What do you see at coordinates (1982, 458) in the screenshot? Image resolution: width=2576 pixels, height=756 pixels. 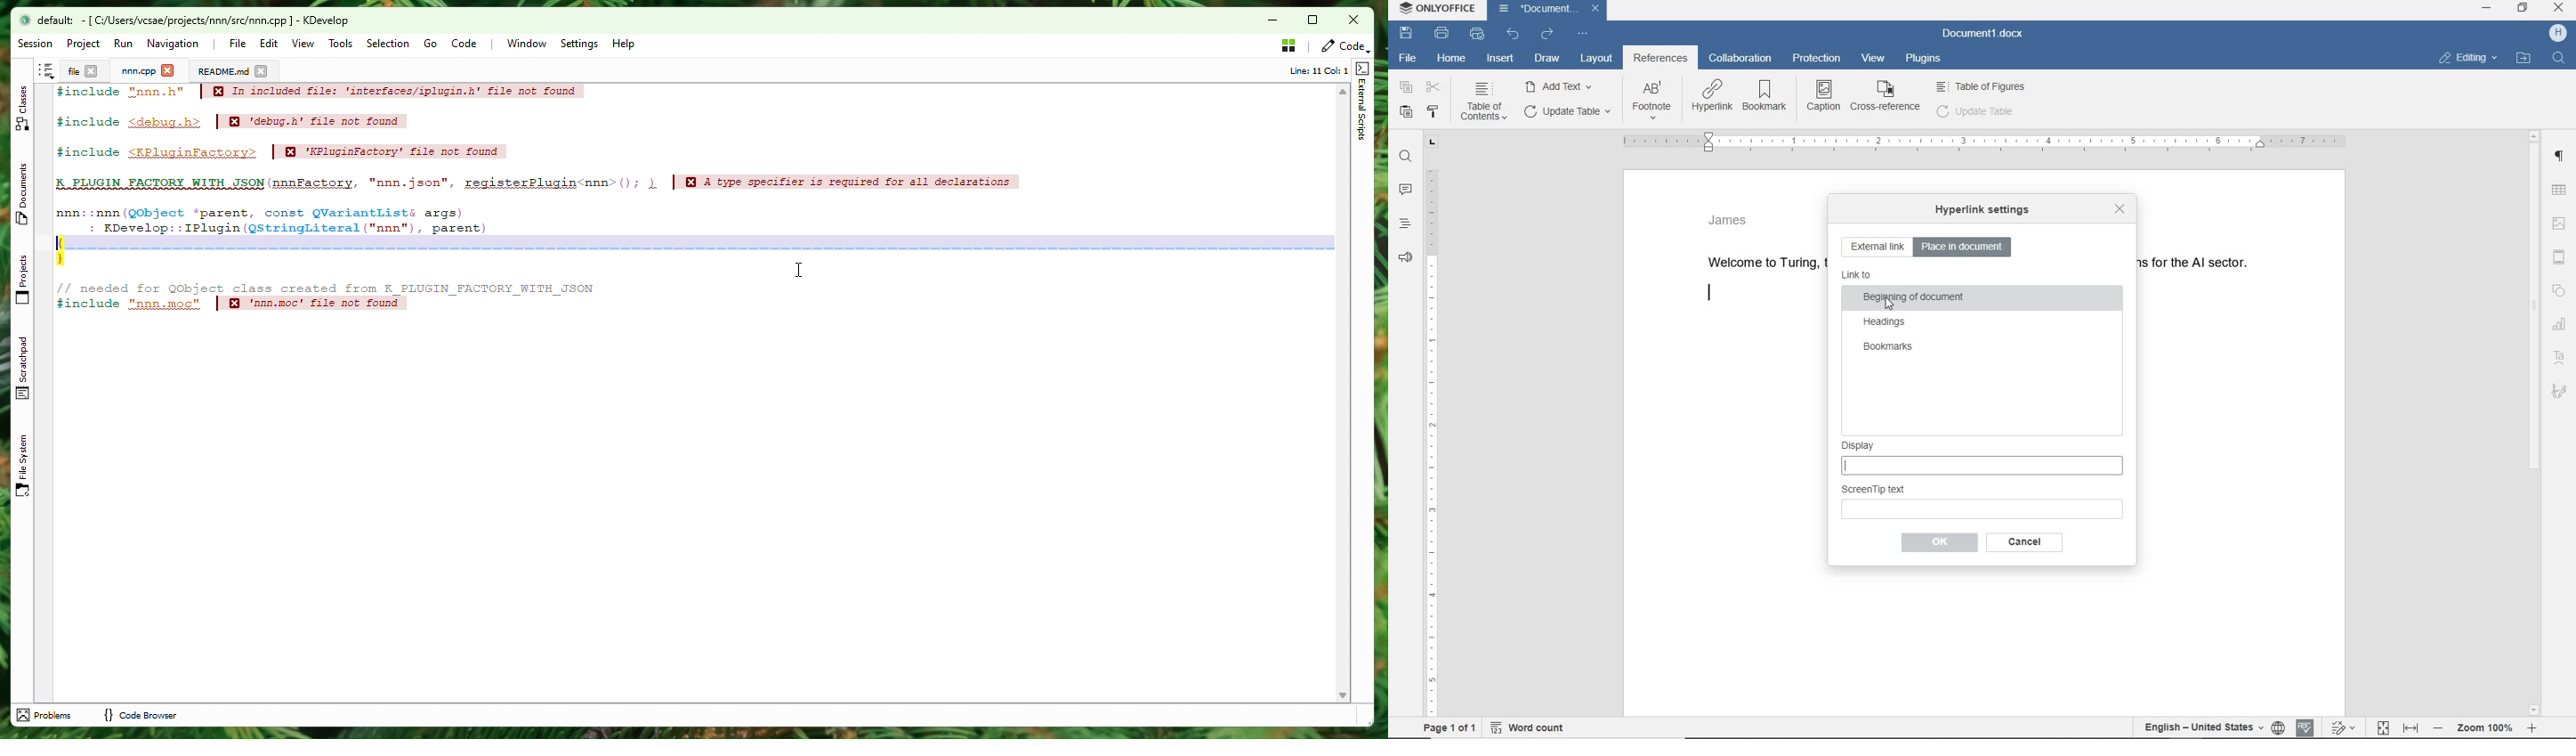 I see `display` at bounding box center [1982, 458].